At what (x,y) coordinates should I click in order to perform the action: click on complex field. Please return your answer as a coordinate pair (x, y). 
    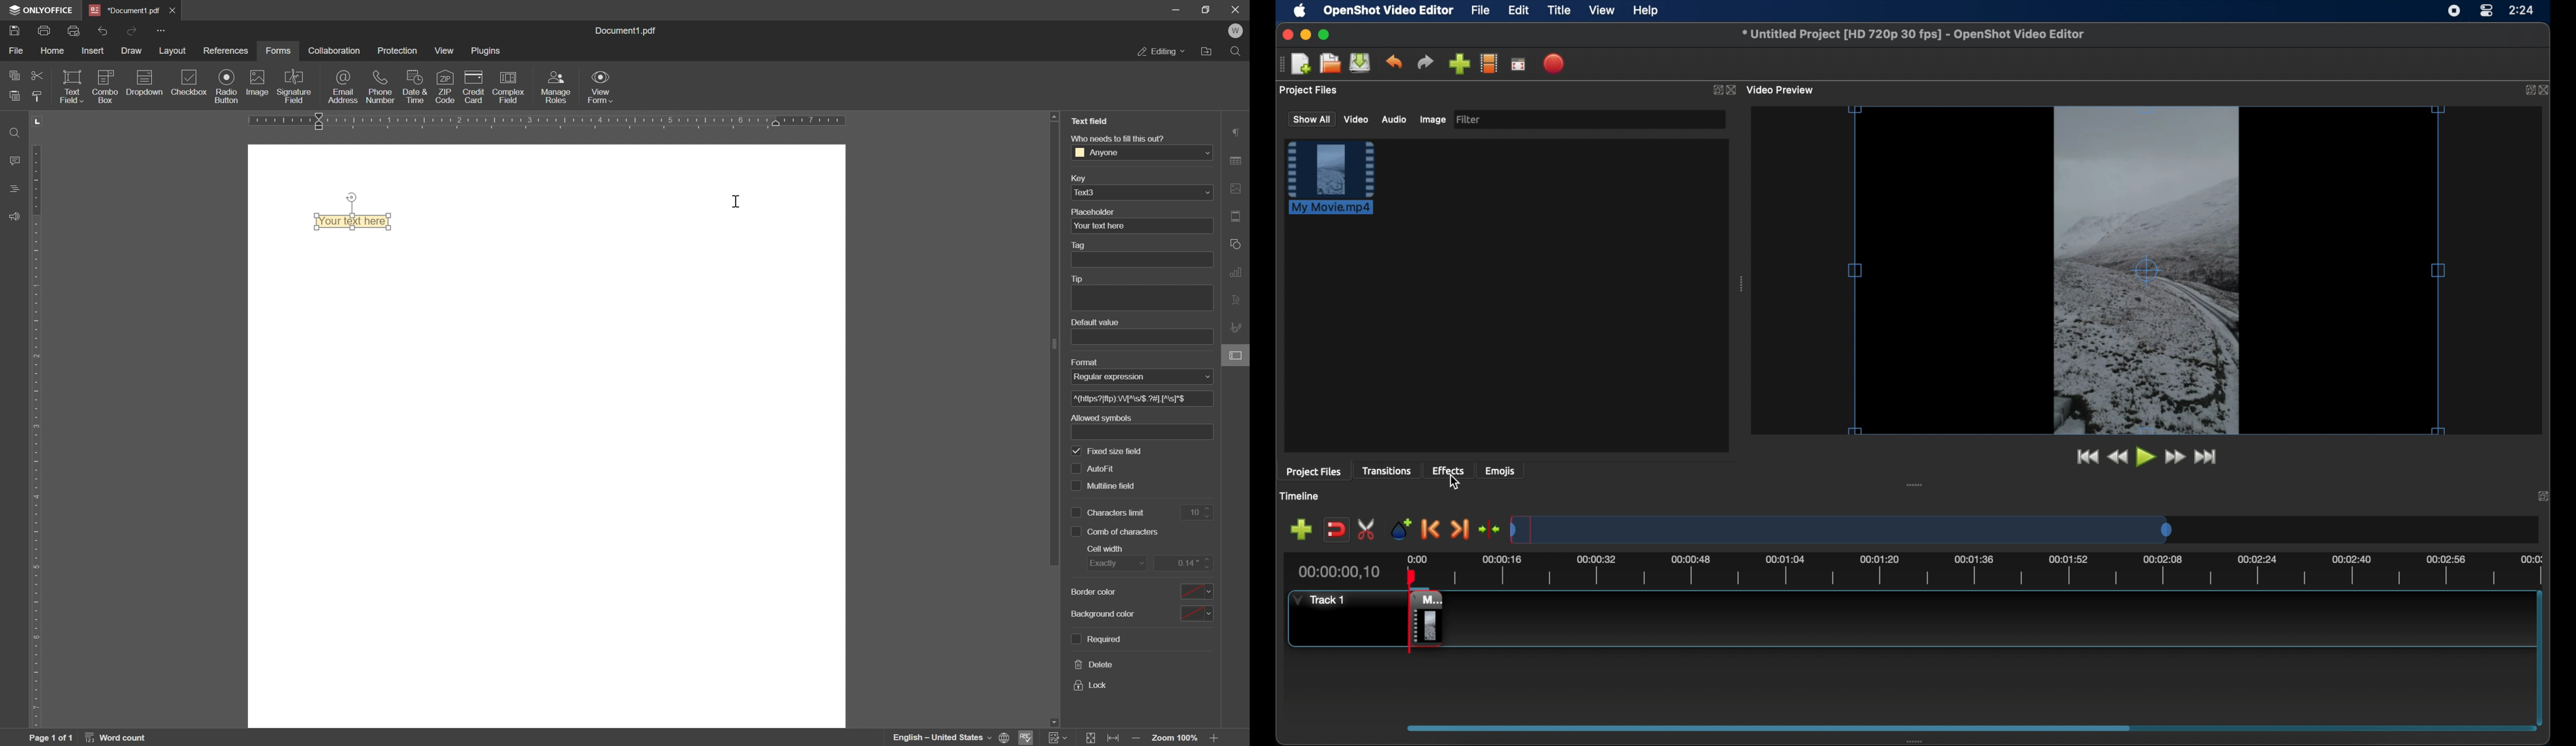
    Looking at the image, I should click on (508, 88).